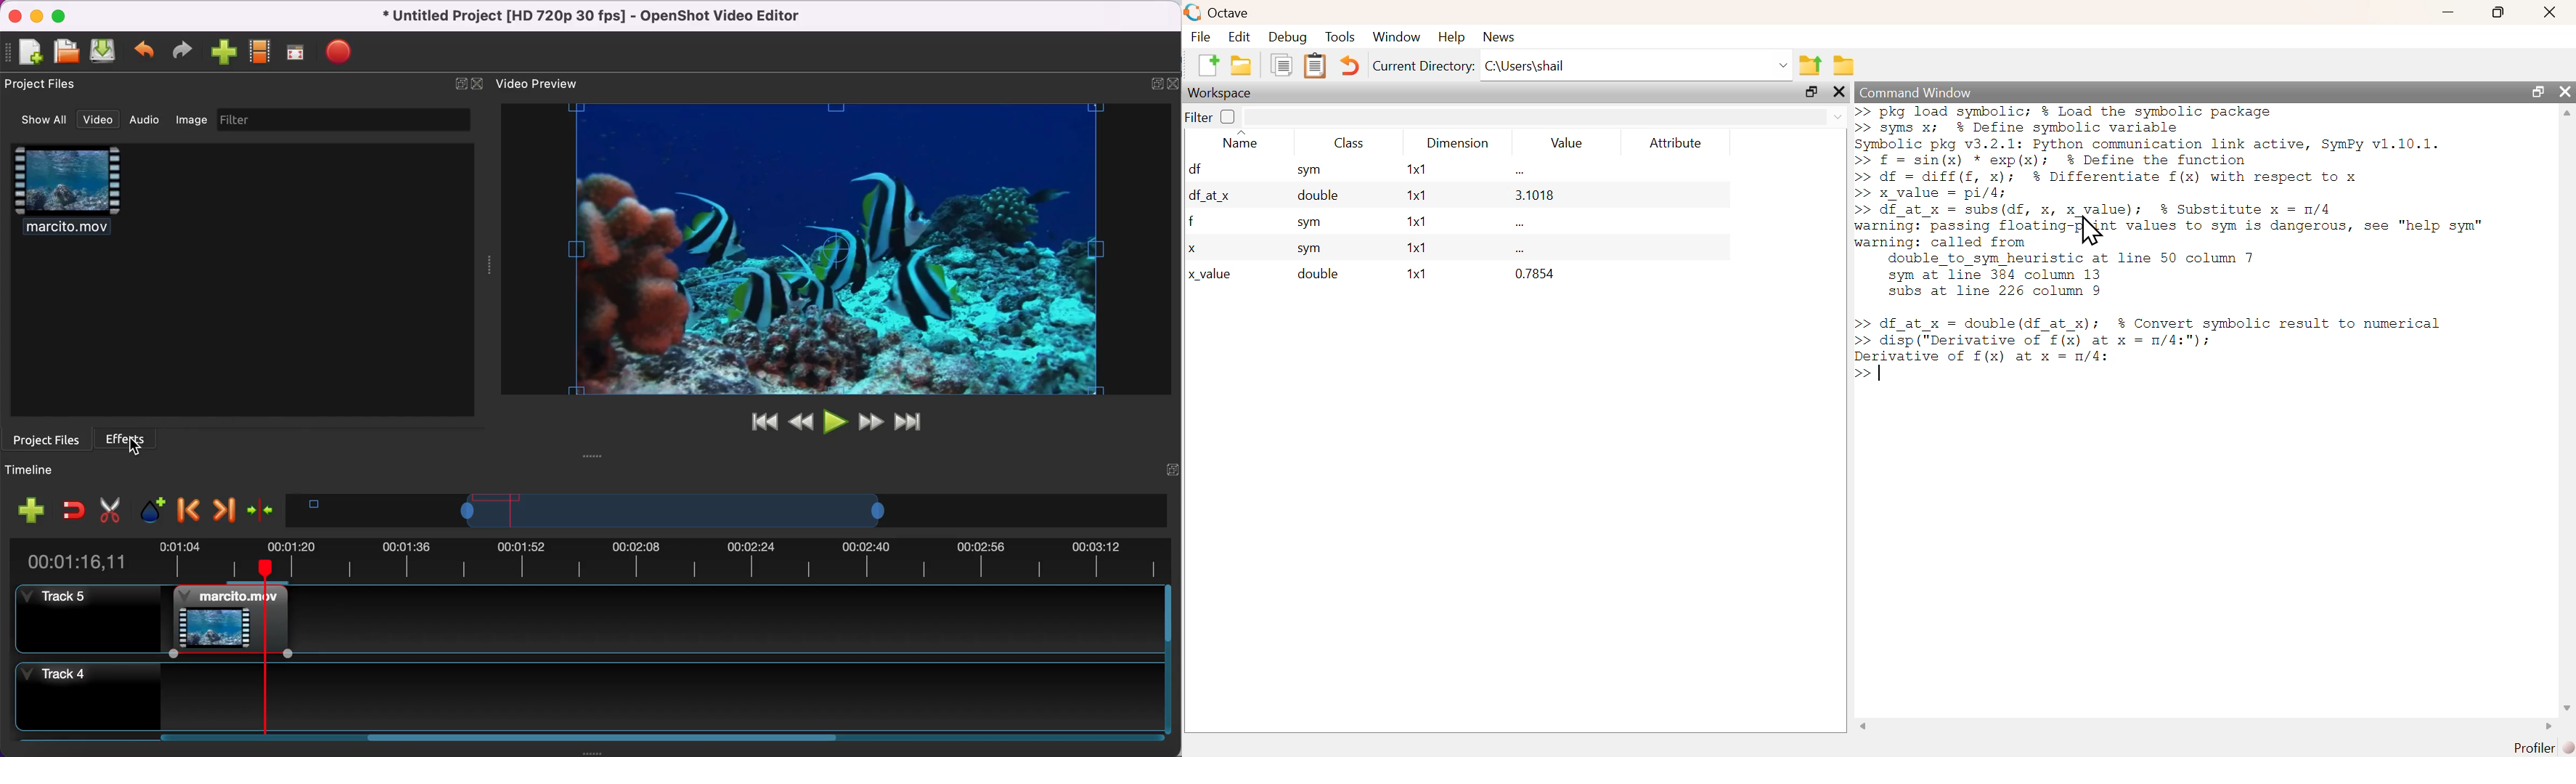 The image size is (2576, 784). Describe the element at coordinates (1395, 38) in the screenshot. I see `‘Window` at that location.